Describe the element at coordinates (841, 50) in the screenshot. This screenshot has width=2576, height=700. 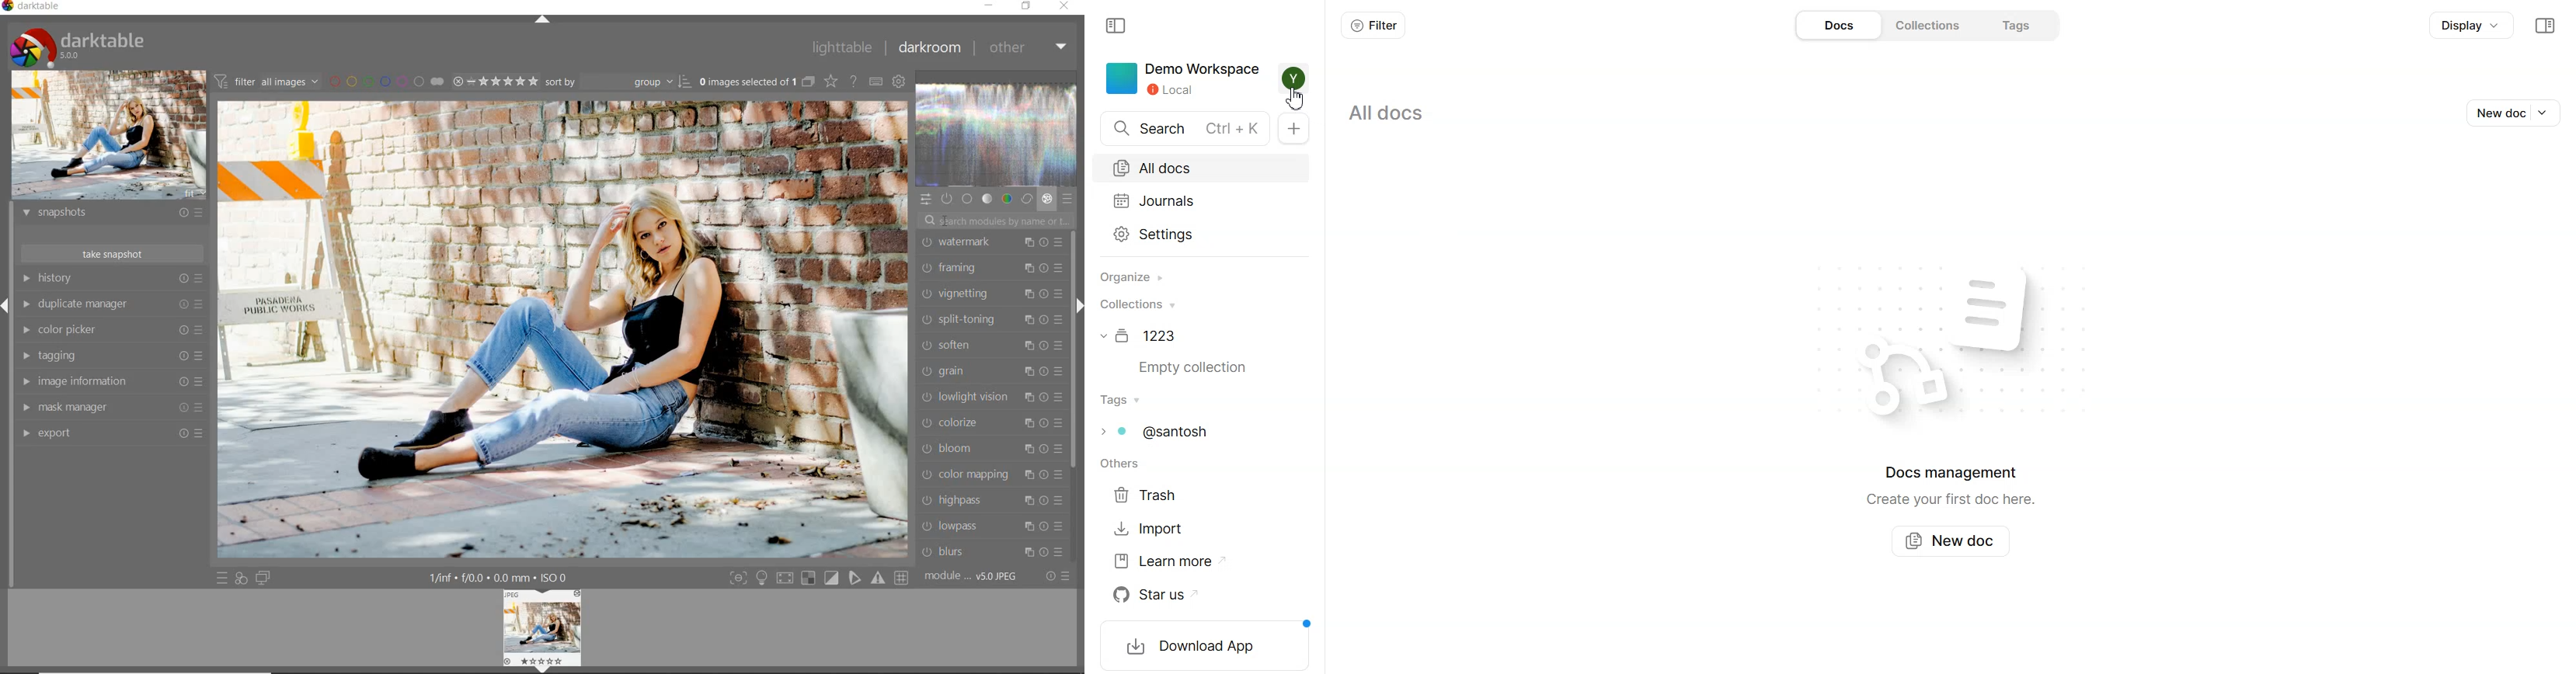
I see `lighttable` at that location.